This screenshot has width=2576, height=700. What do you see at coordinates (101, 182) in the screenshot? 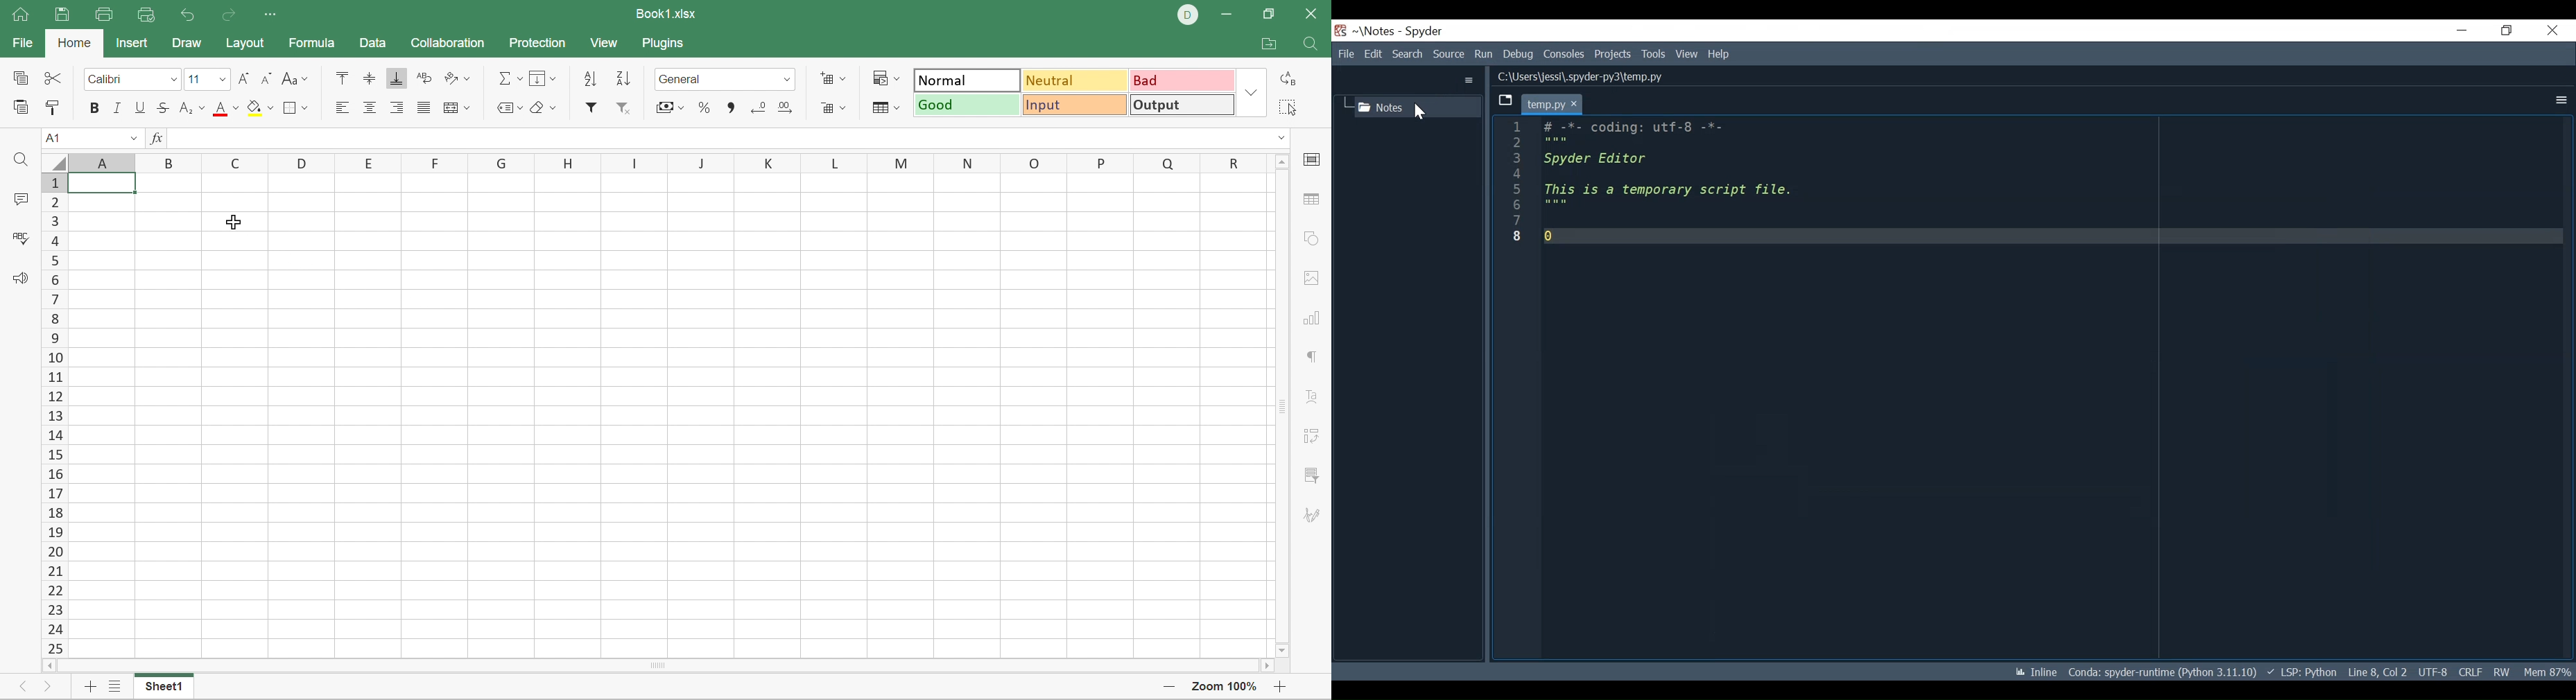
I see `selected cell` at bounding box center [101, 182].